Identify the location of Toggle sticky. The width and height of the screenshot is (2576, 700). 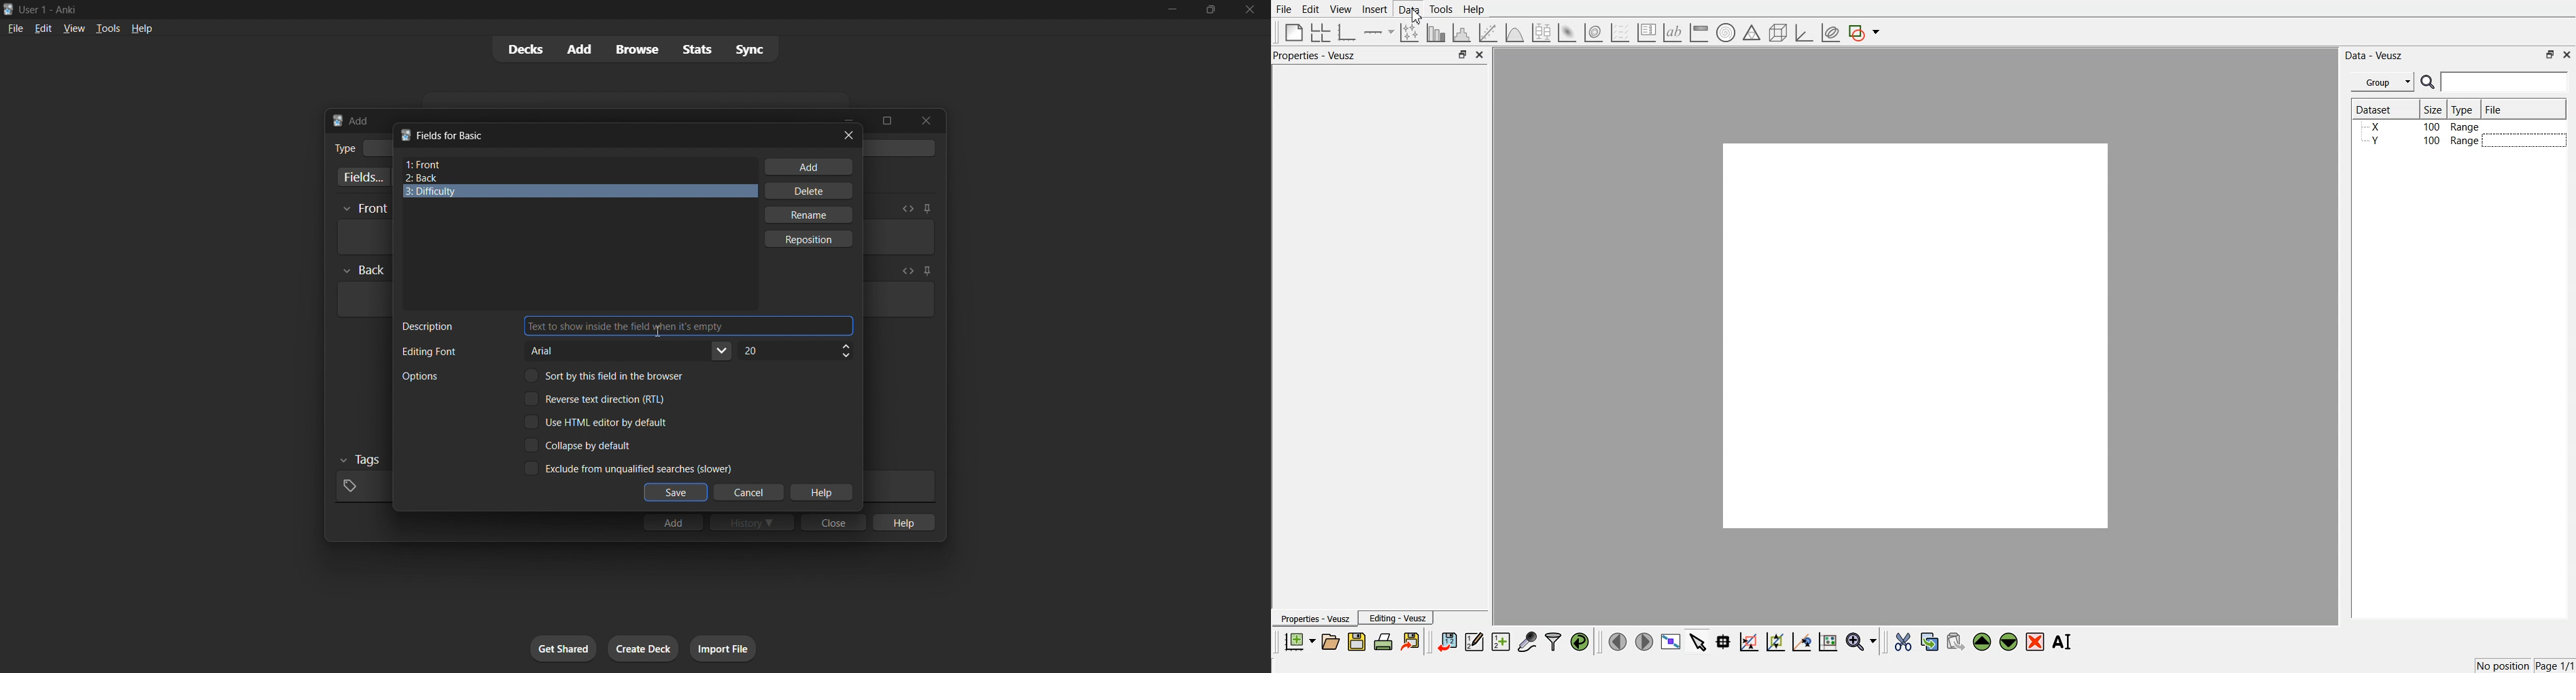
(925, 272).